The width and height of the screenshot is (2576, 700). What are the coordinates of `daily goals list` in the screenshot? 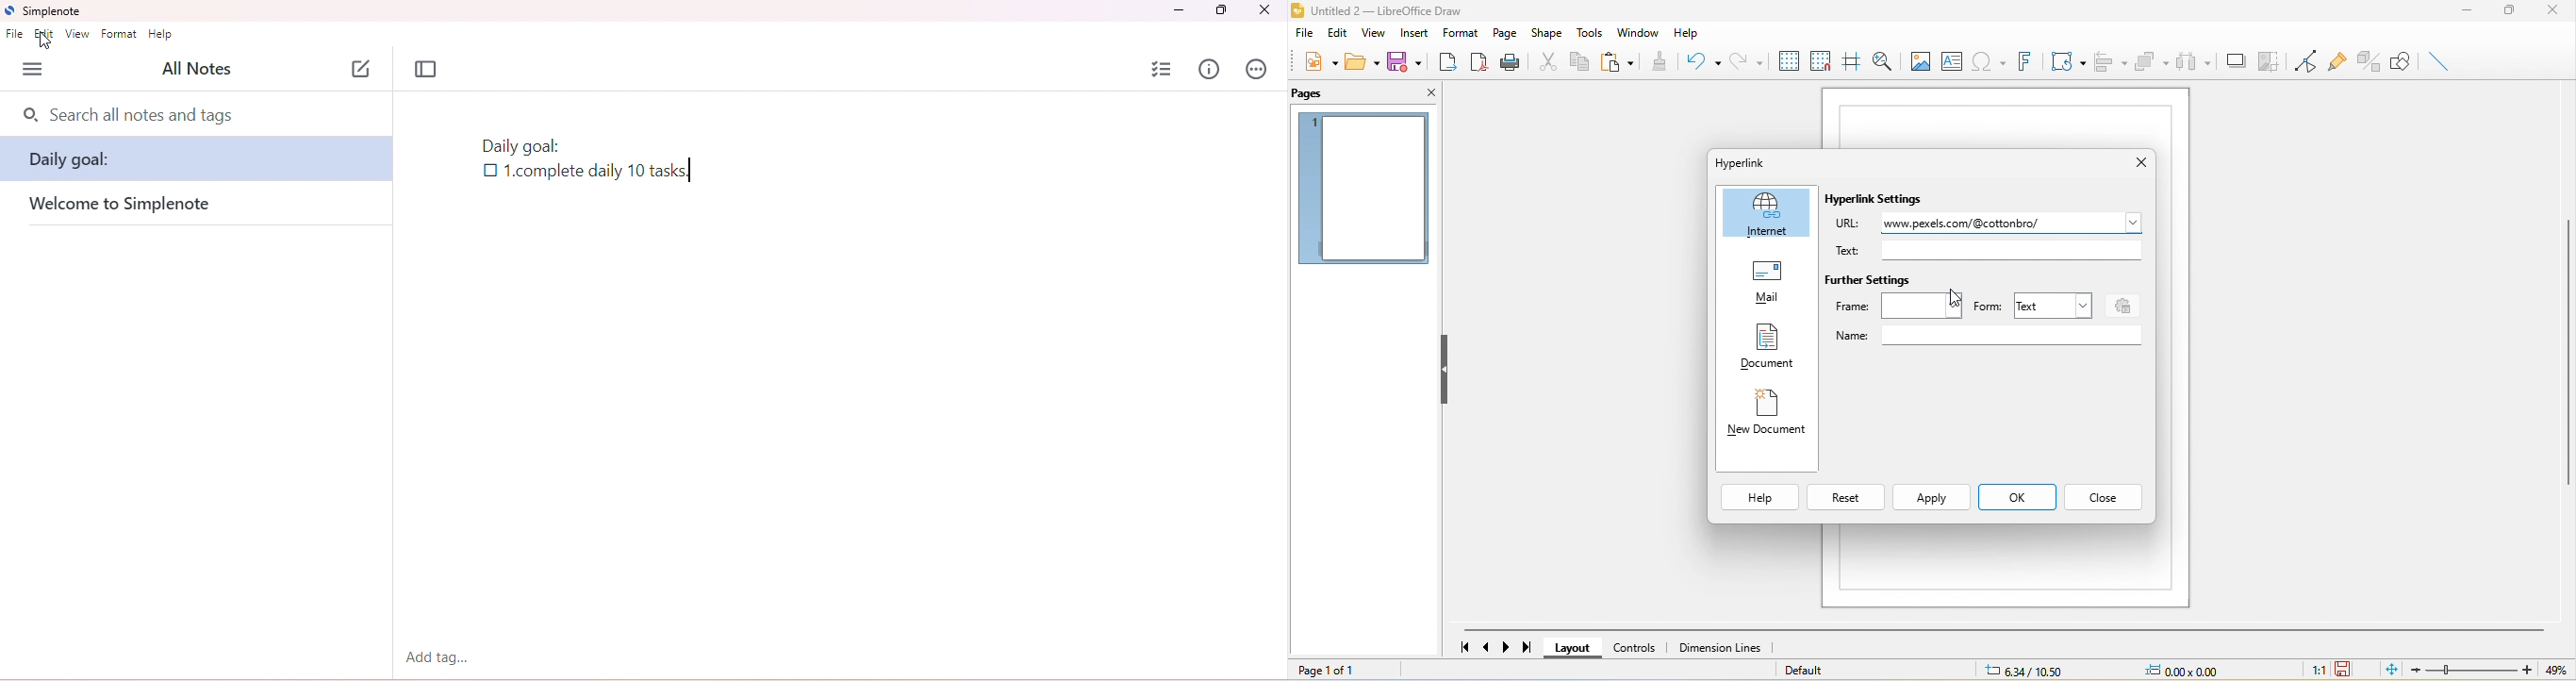 It's located at (572, 163).